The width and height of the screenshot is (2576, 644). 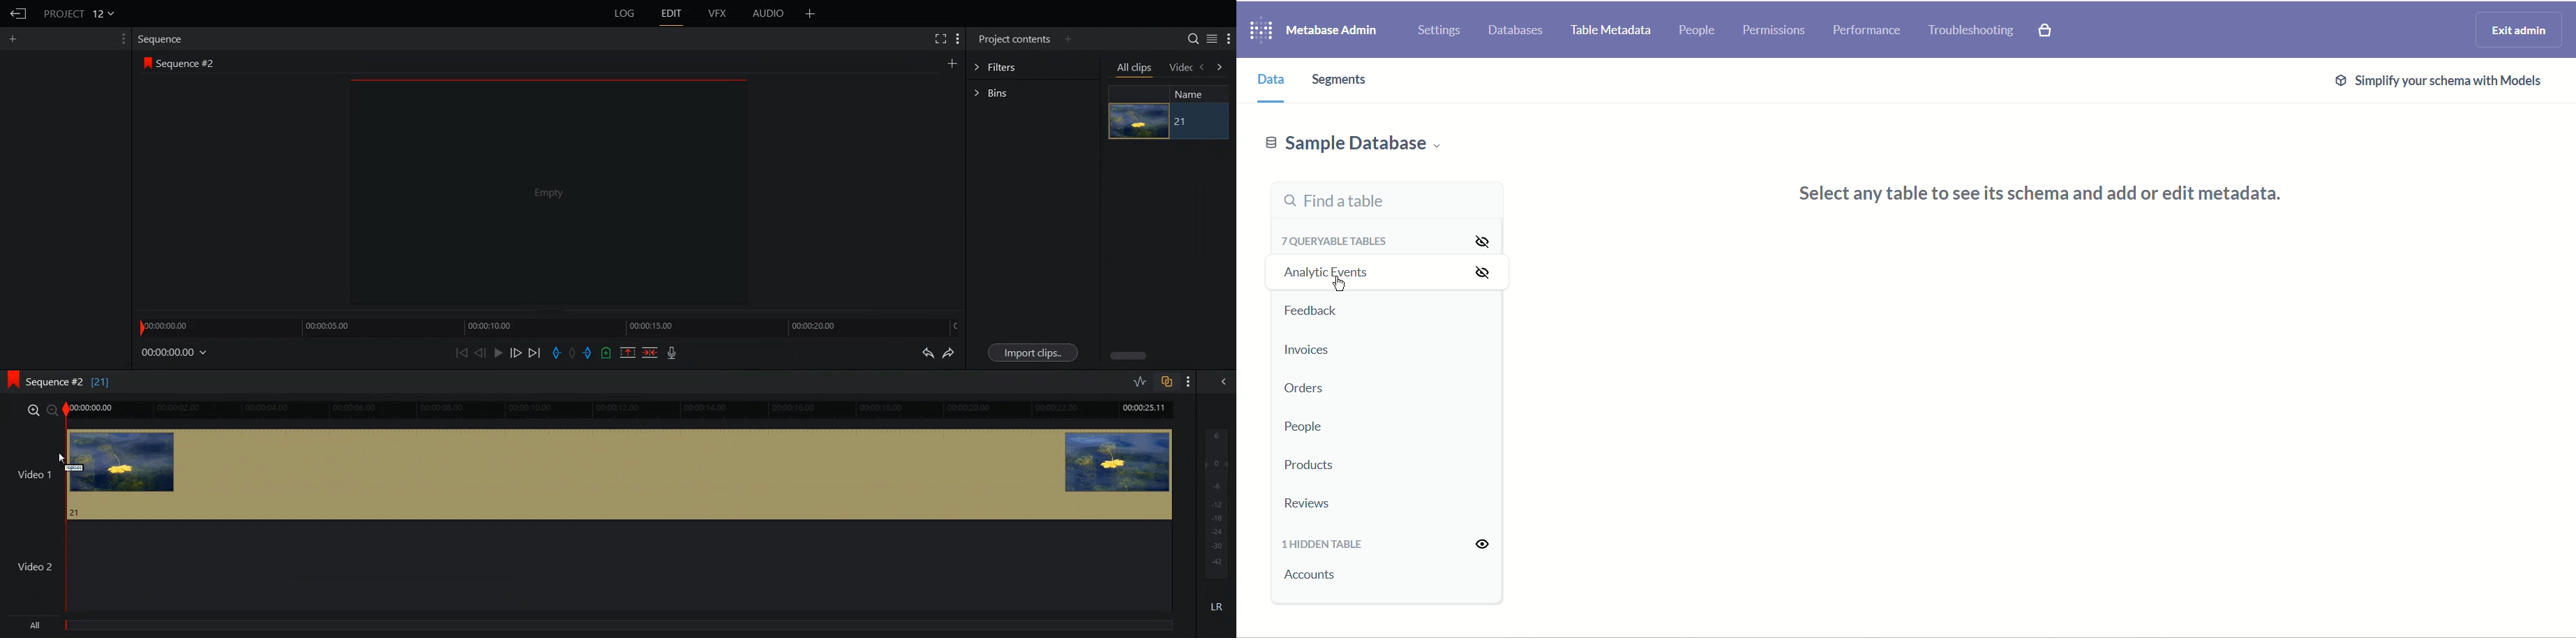 What do you see at coordinates (1696, 31) in the screenshot?
I see `people` at bounding box center [1696, 31].